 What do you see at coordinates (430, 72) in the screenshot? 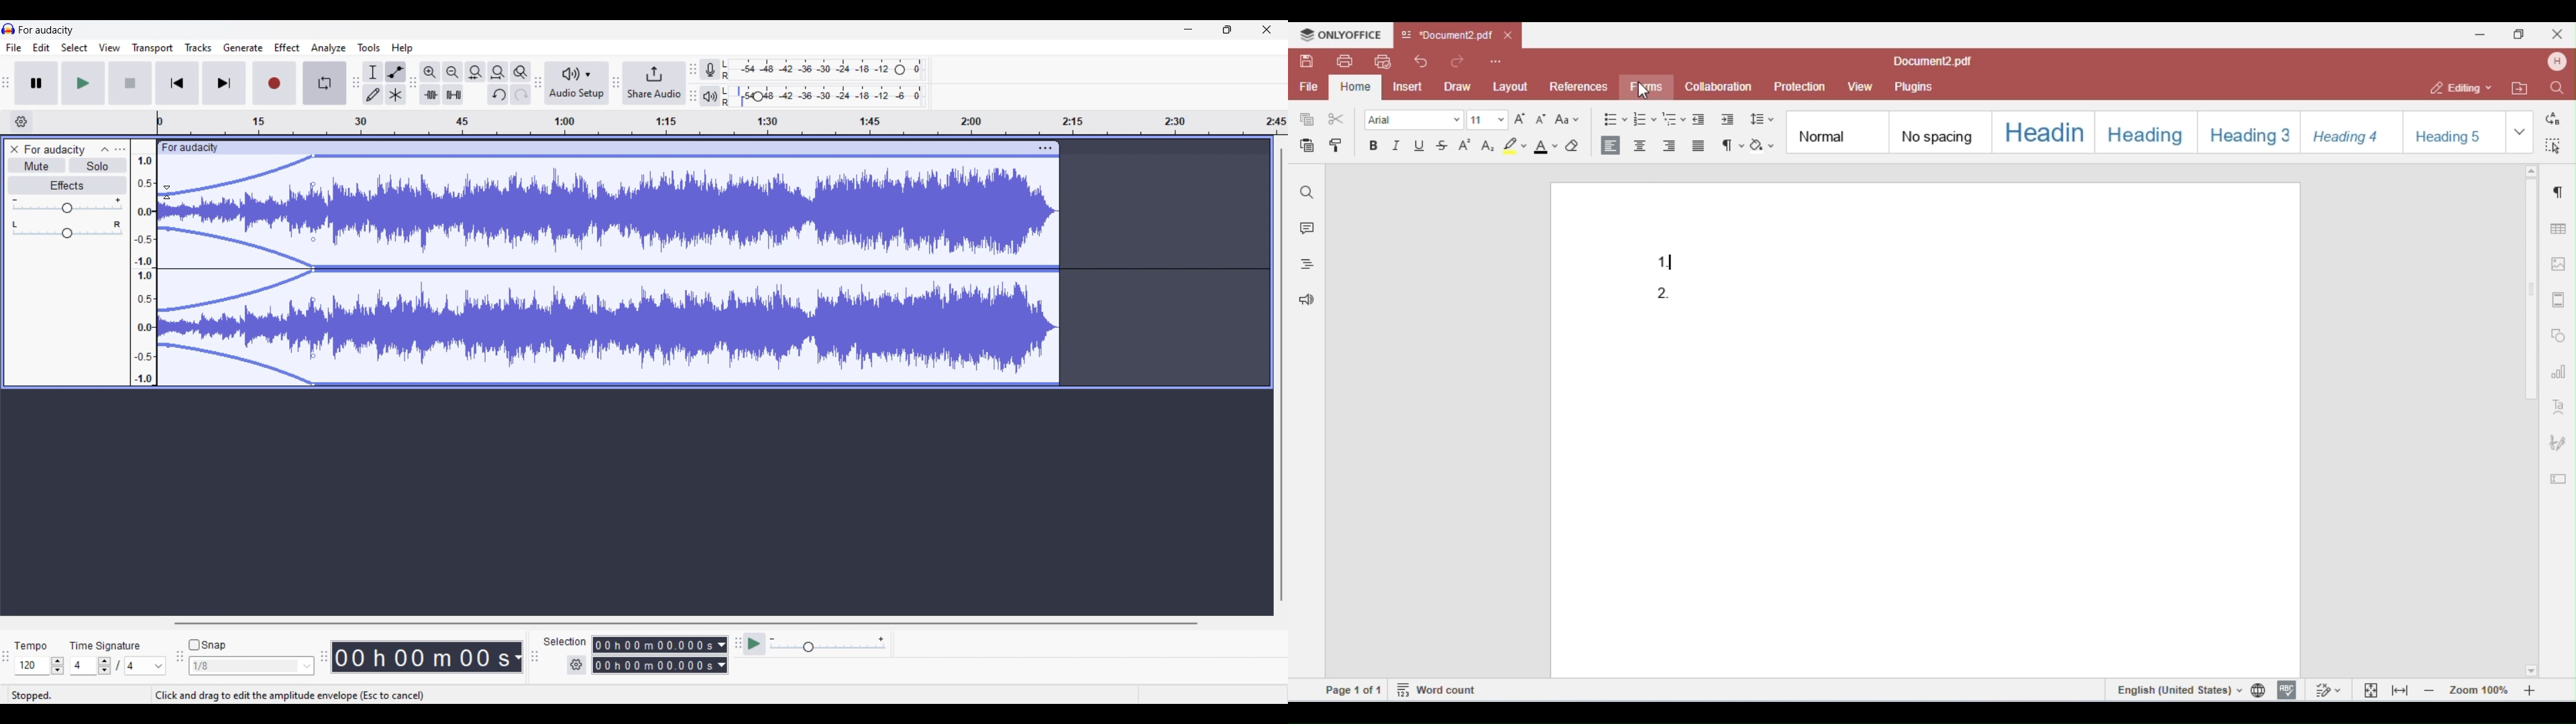
I see `Zoom in` at bounding box center [430, 72].